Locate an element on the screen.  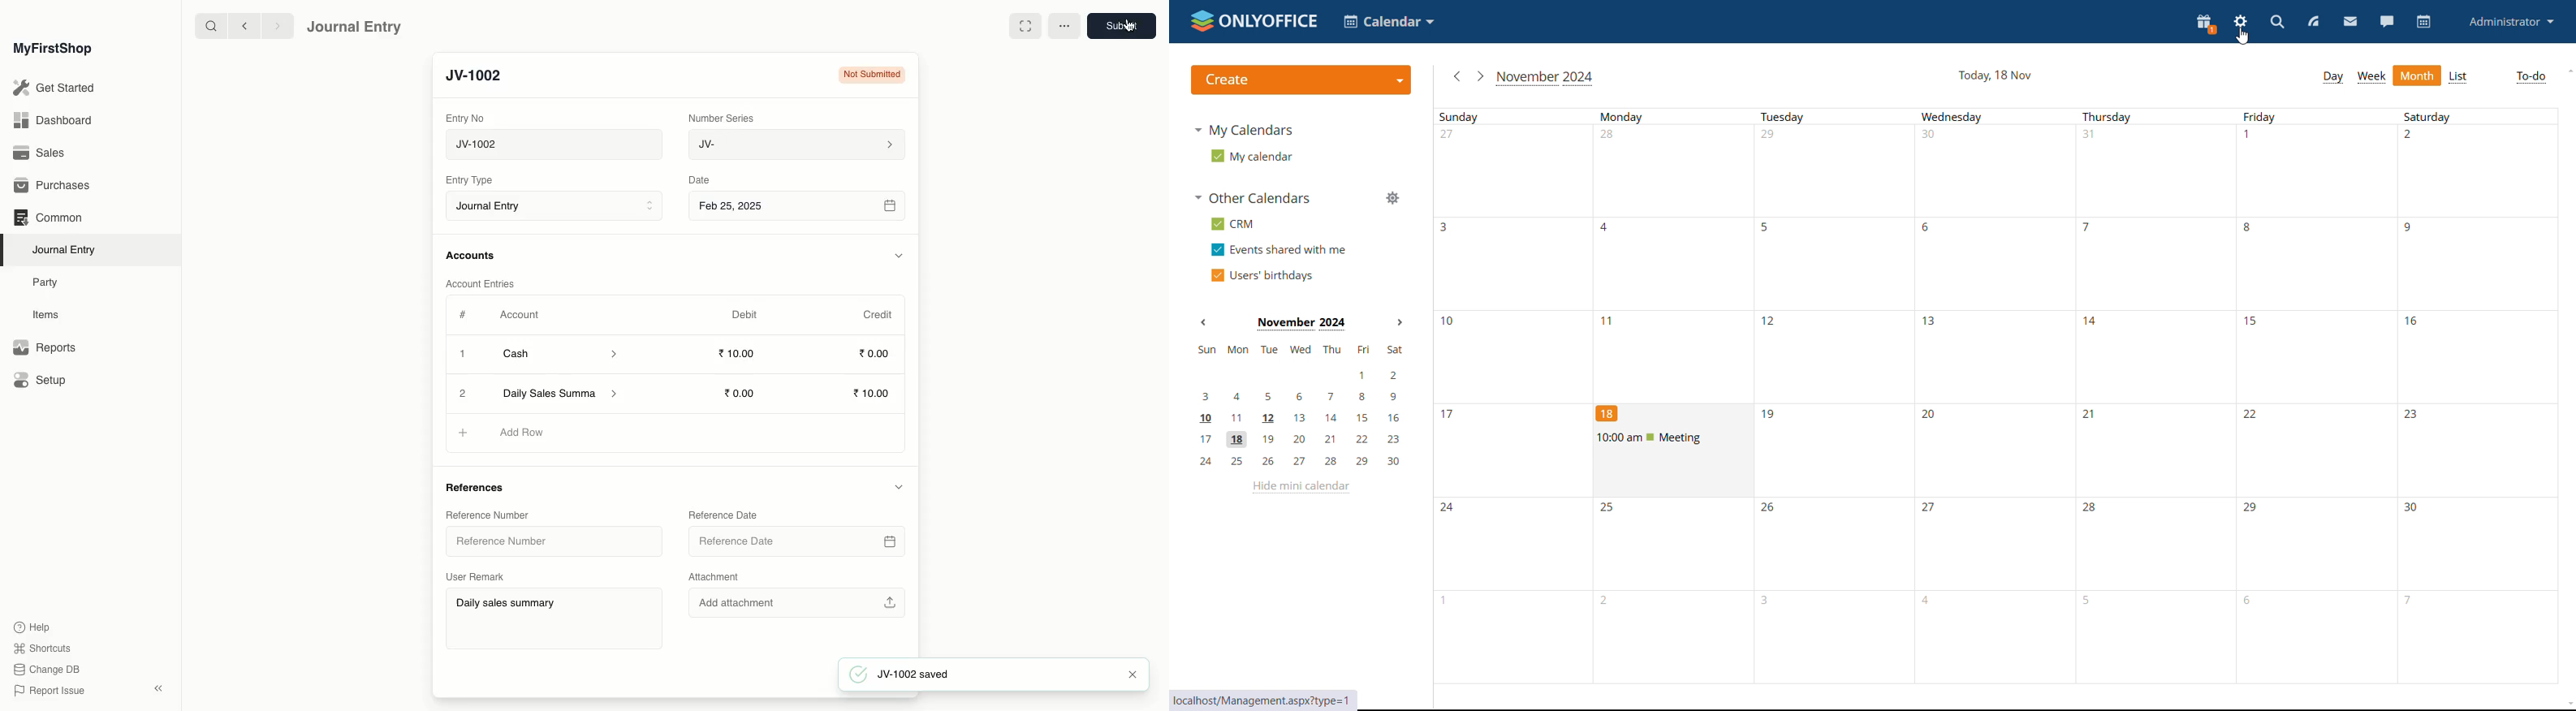
mail is located at coordinates (2351, 21).